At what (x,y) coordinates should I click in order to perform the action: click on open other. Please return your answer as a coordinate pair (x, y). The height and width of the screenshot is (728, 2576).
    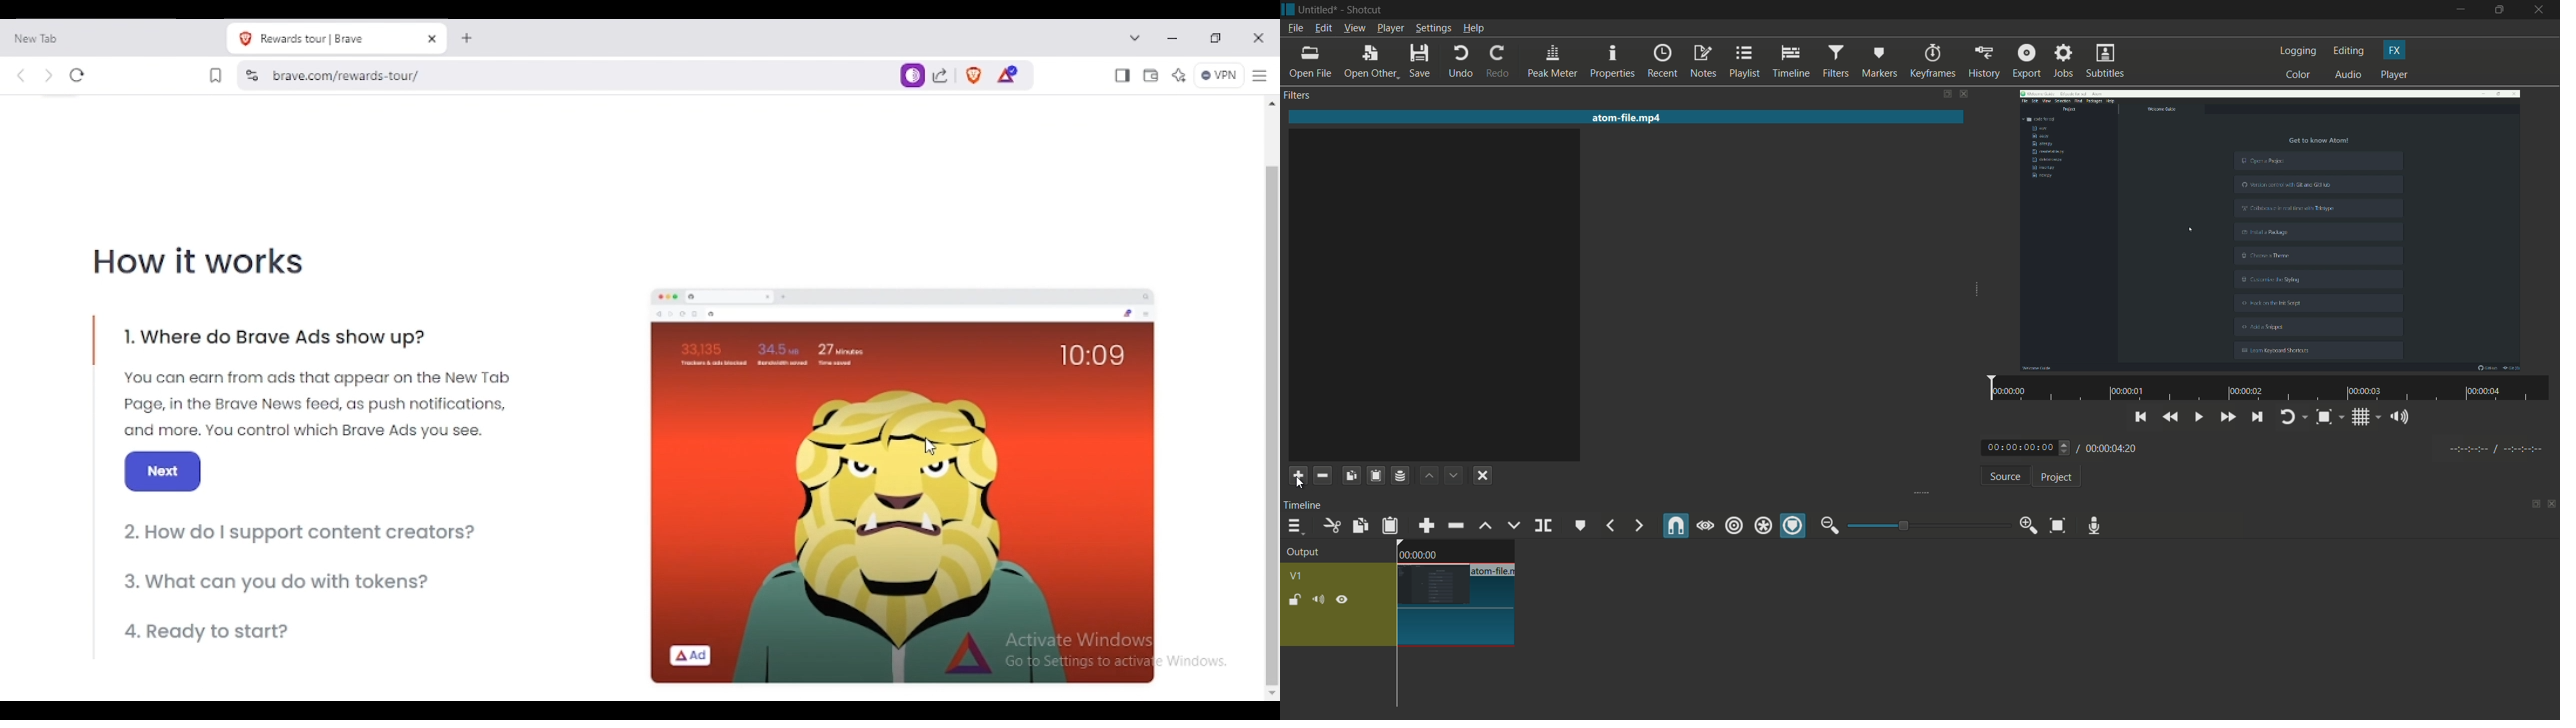
    Looking at the image, I should click on (1371, 62).